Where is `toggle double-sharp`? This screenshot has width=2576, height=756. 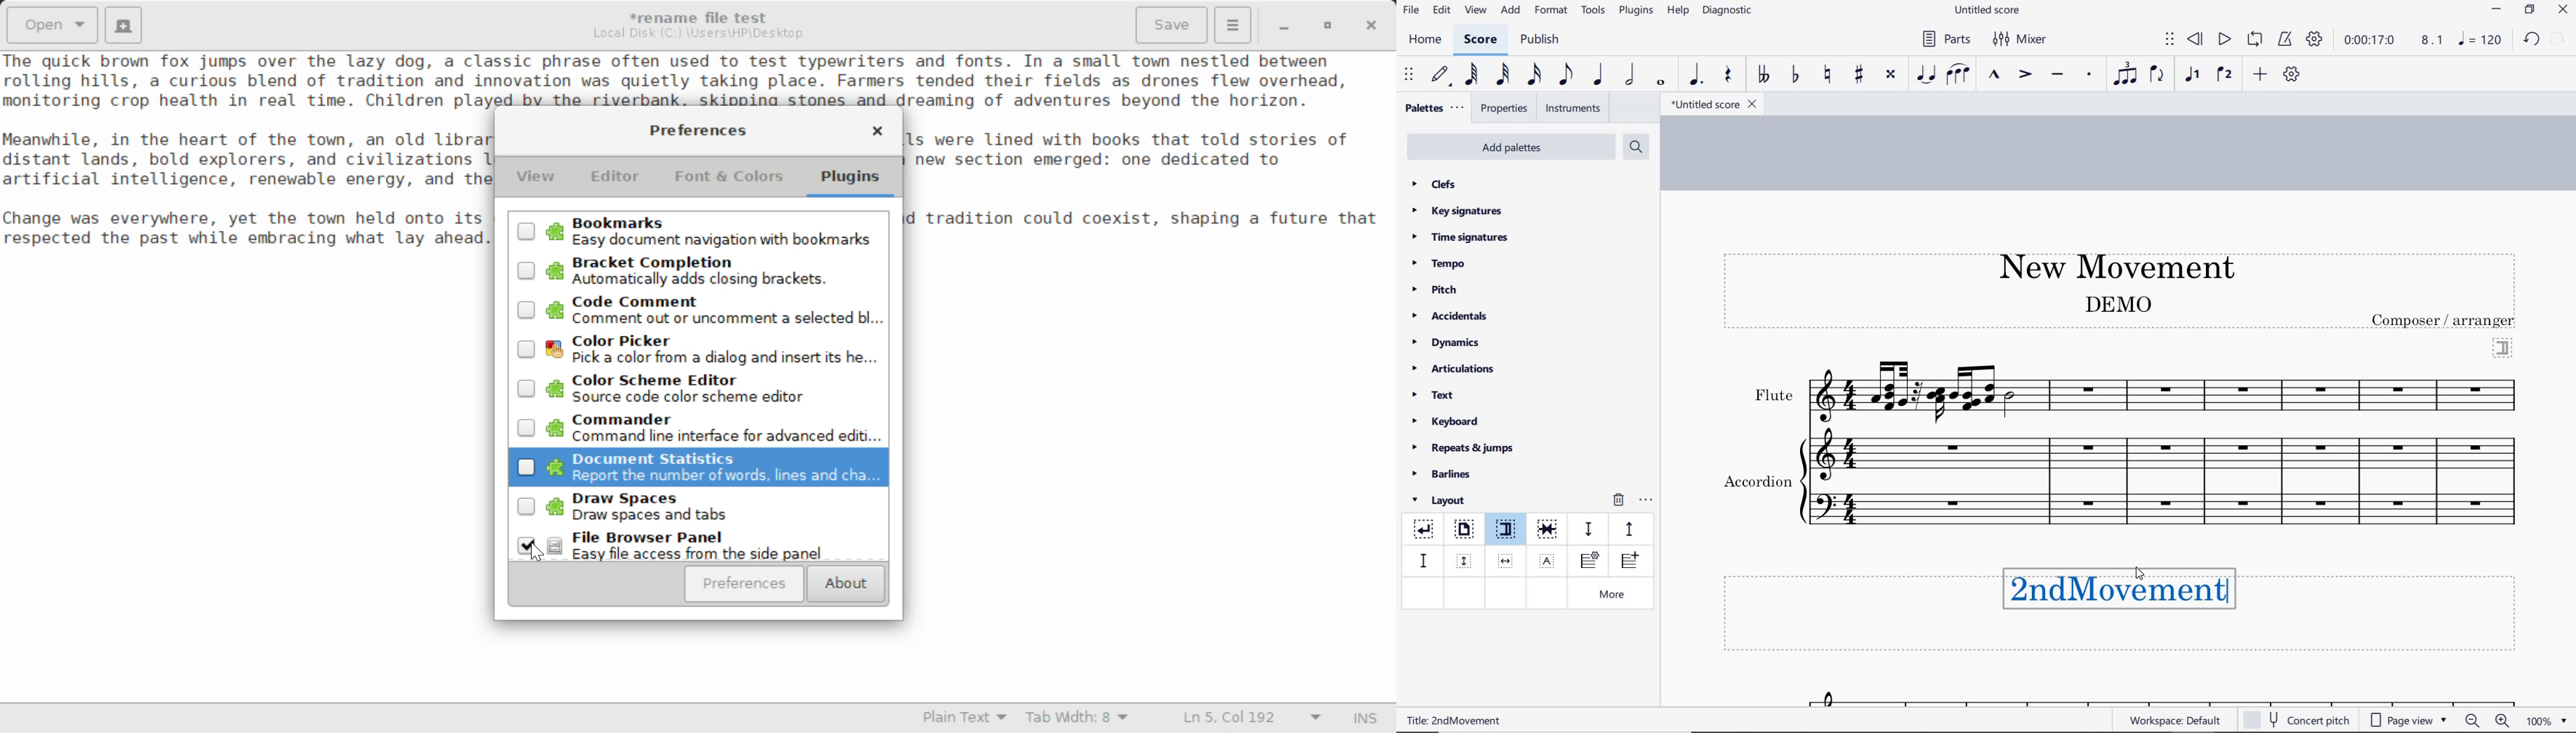
toggle double-sharp is located at coordinates (1891, 74).